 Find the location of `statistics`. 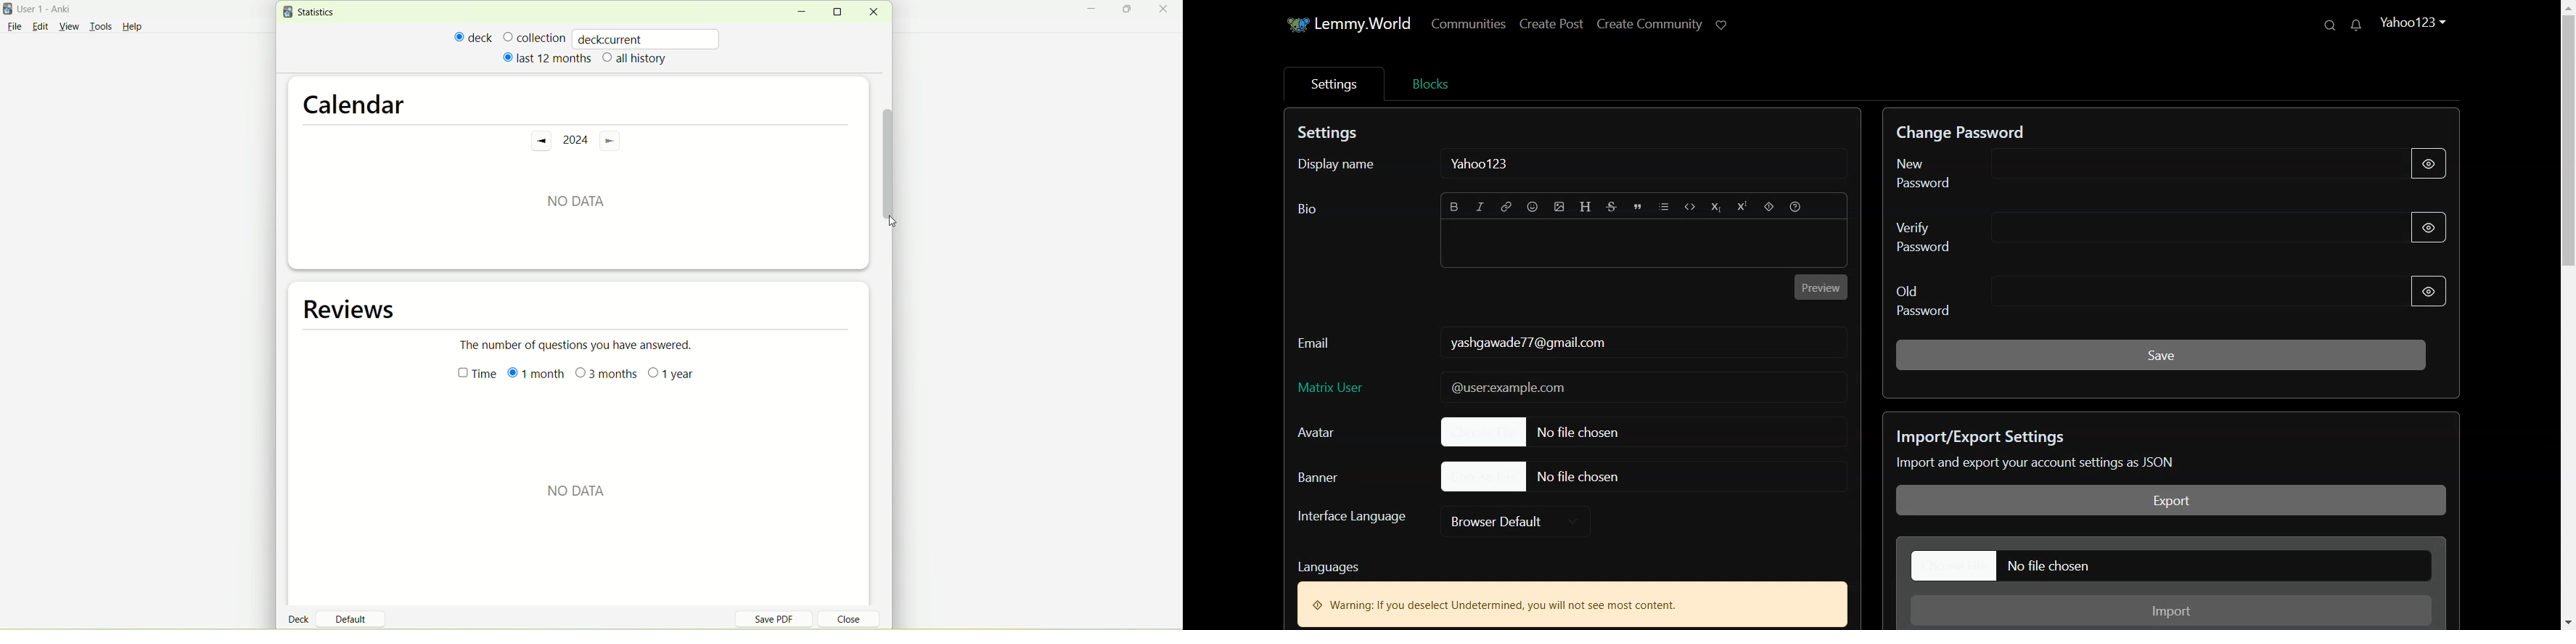

statistics is located at coordinates (312, 12).